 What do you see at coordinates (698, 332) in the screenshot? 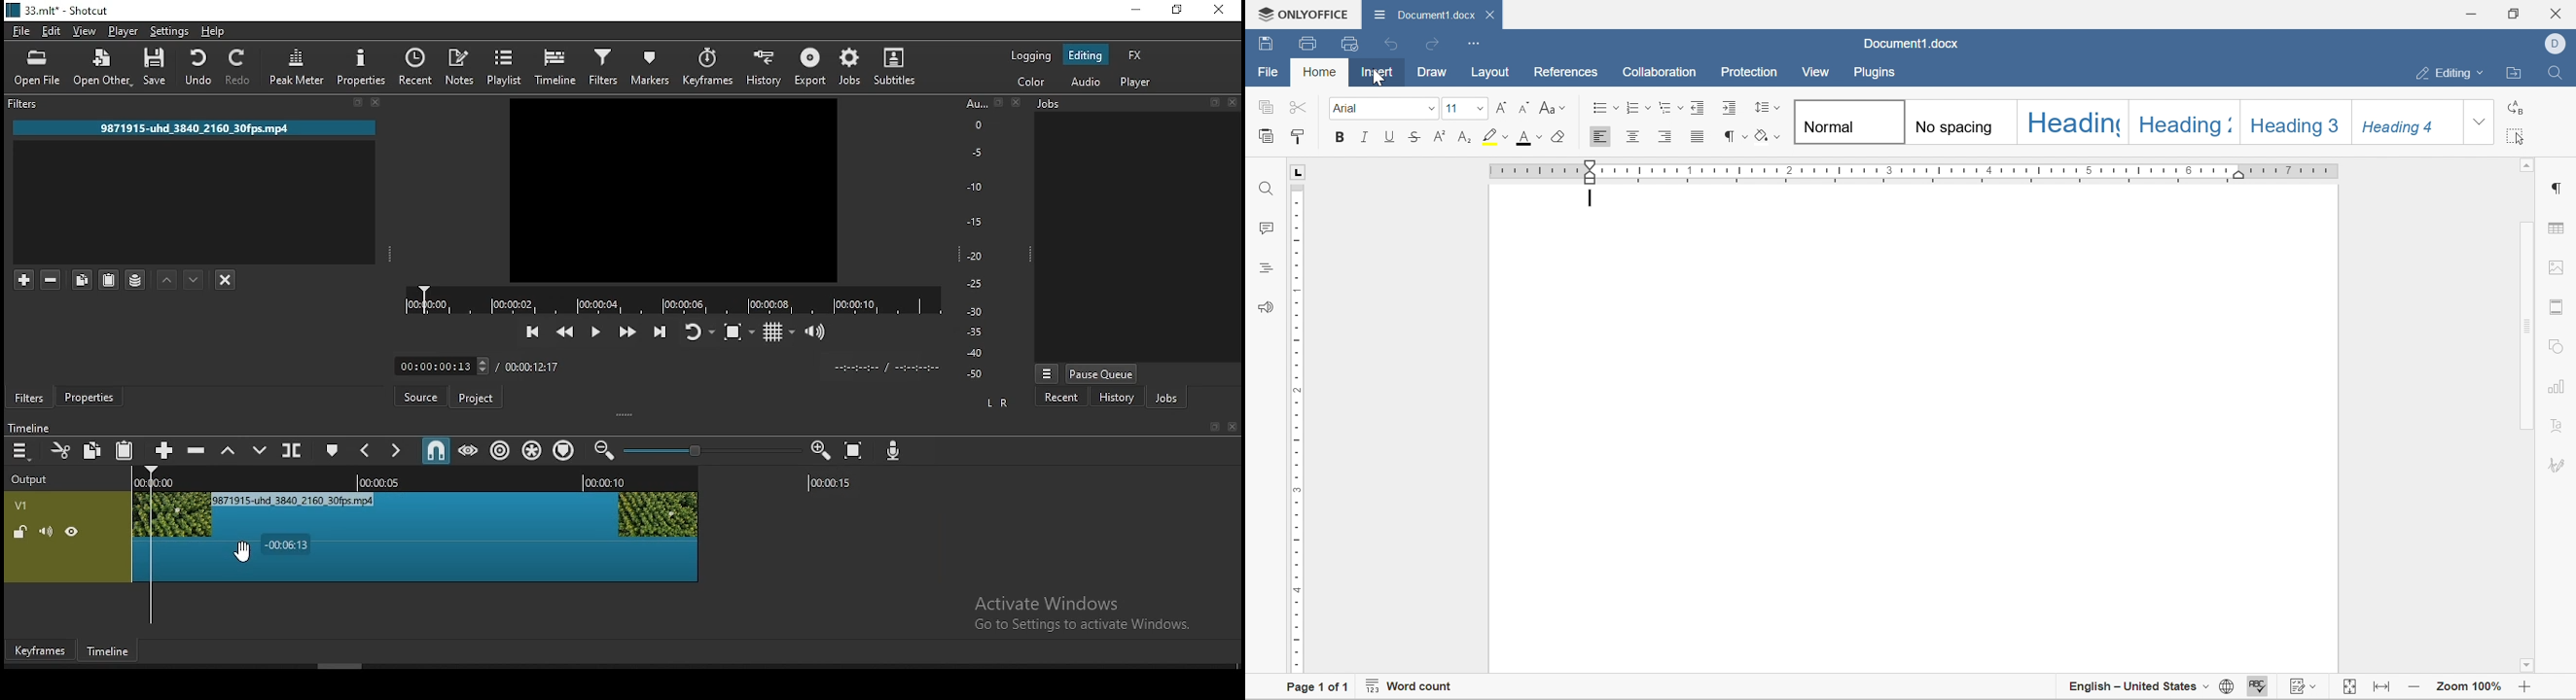
I see `toggle player looping` at bounding box center [698, 332].